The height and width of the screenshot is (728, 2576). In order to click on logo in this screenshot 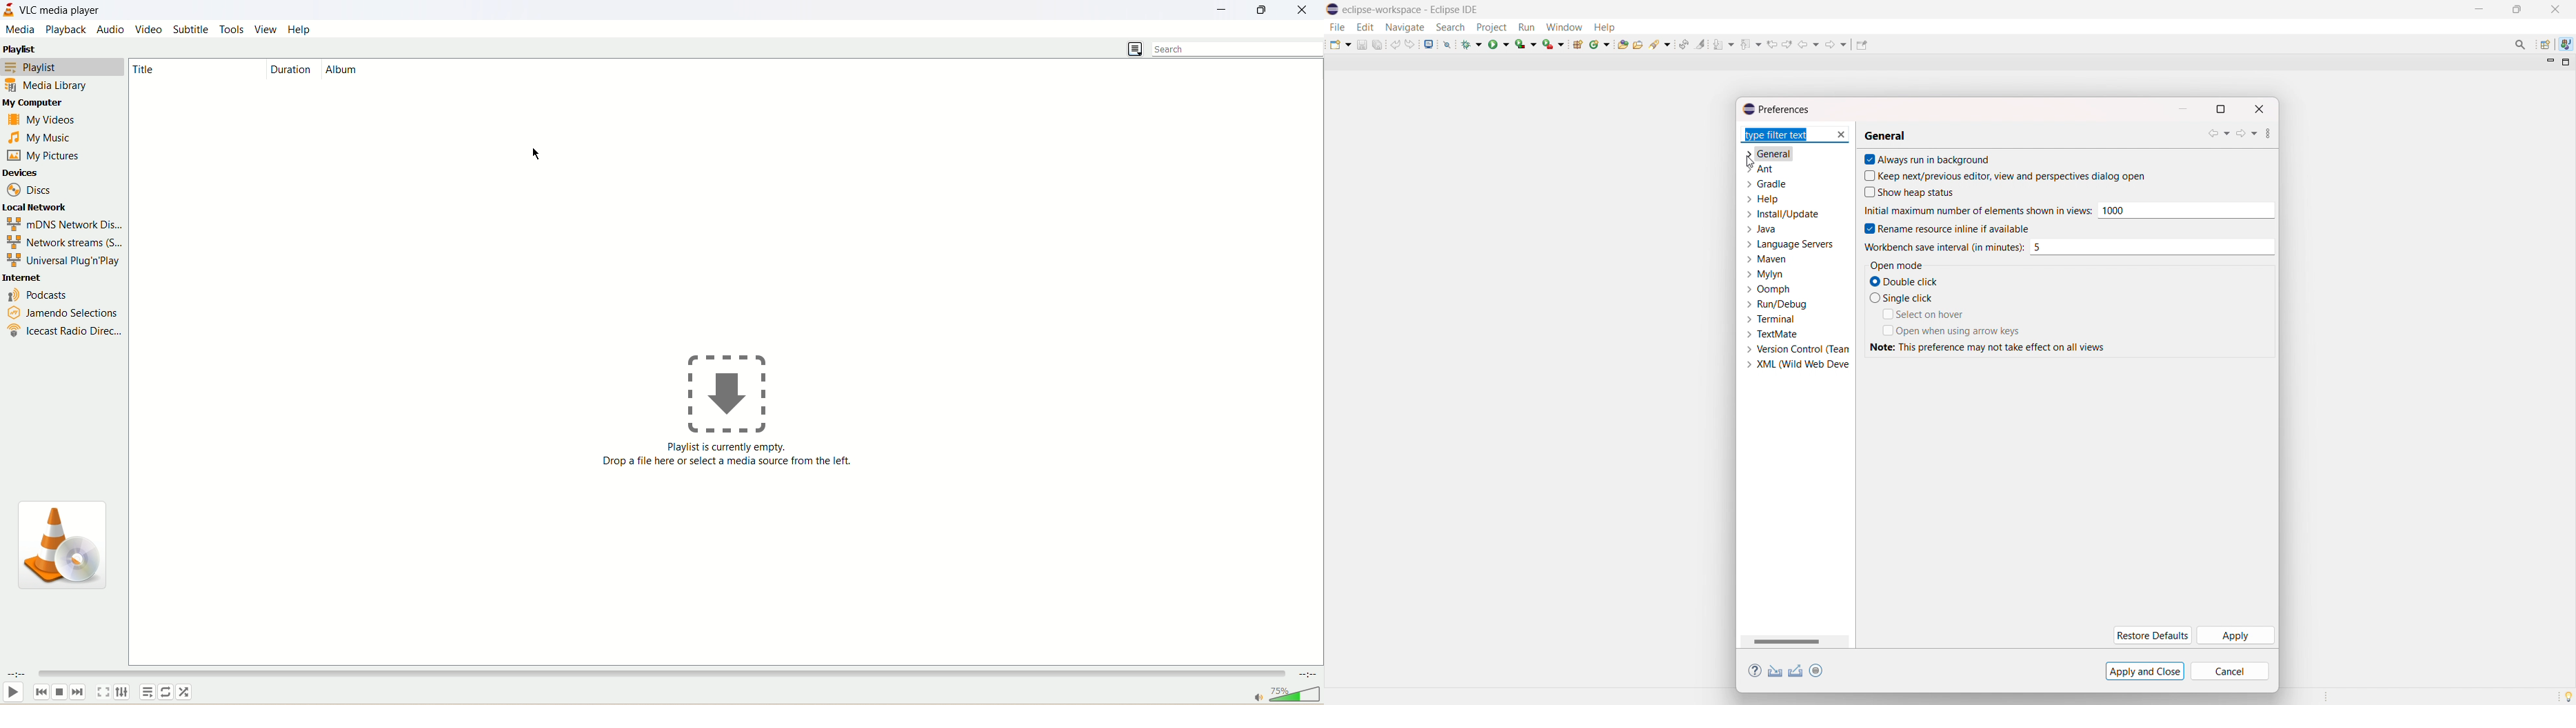, I will do `click(8, 12)`.